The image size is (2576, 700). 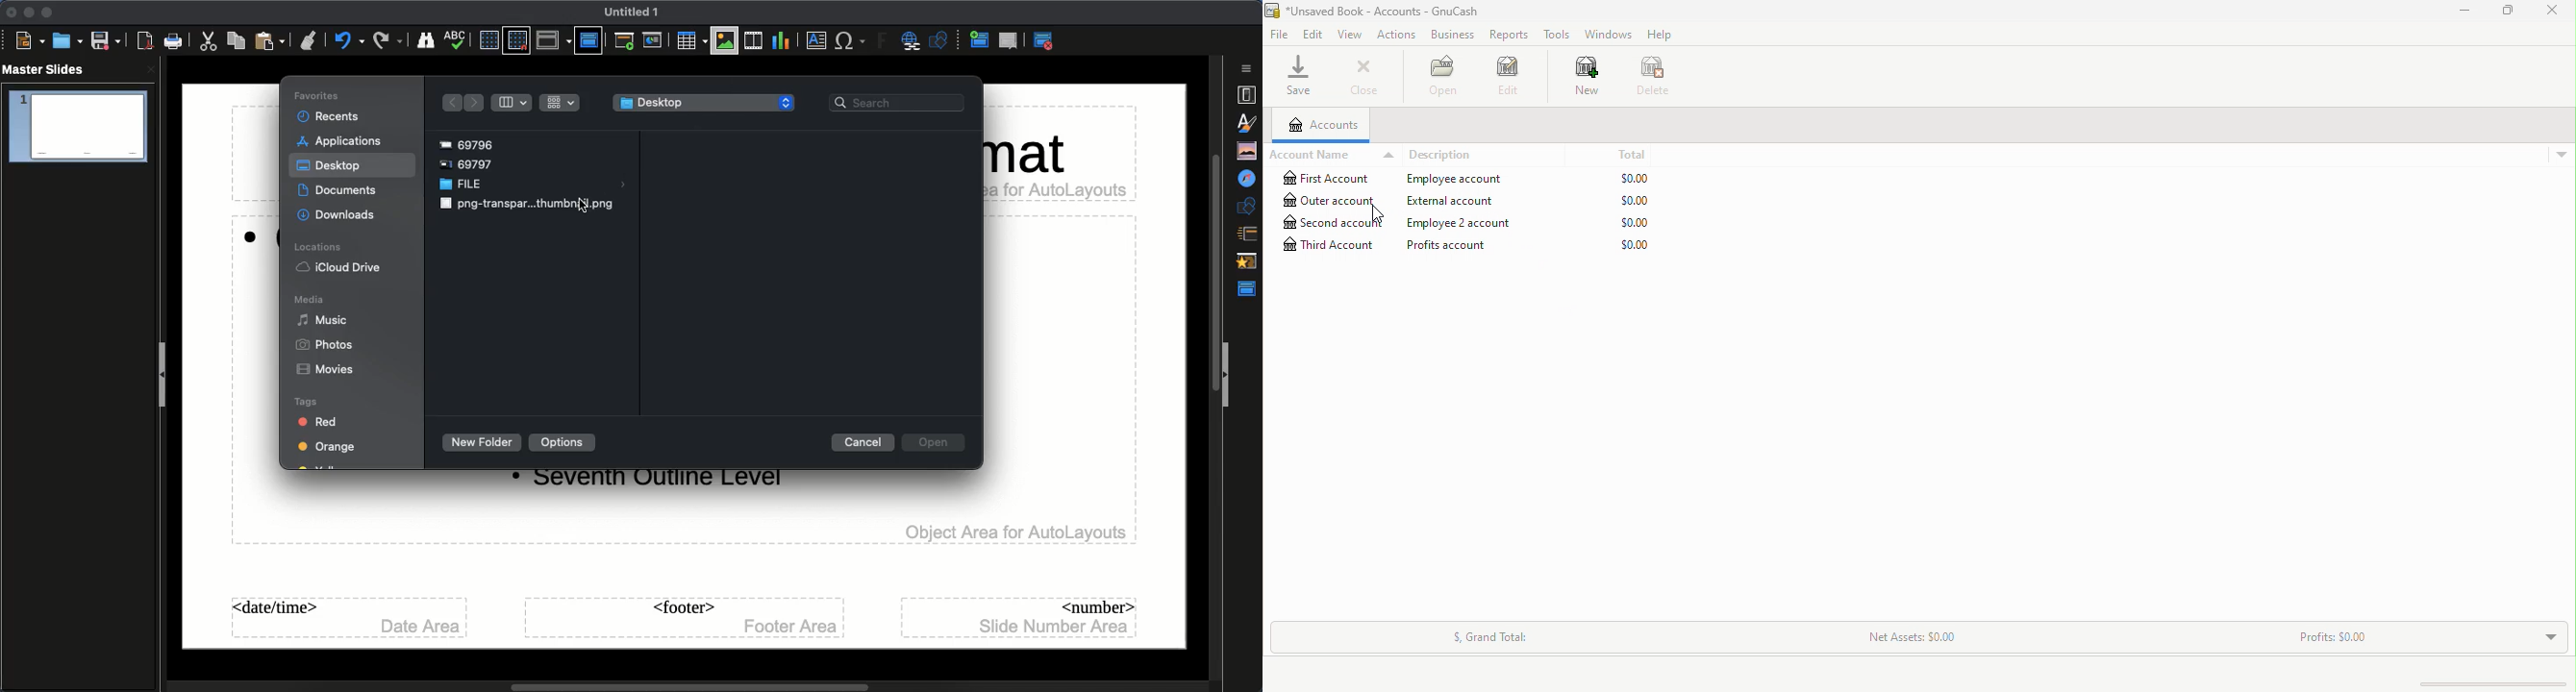 What do you see at coordinates (2556, 158) in the screenshot?
I see `More options` at bounding box center [2556, 158].